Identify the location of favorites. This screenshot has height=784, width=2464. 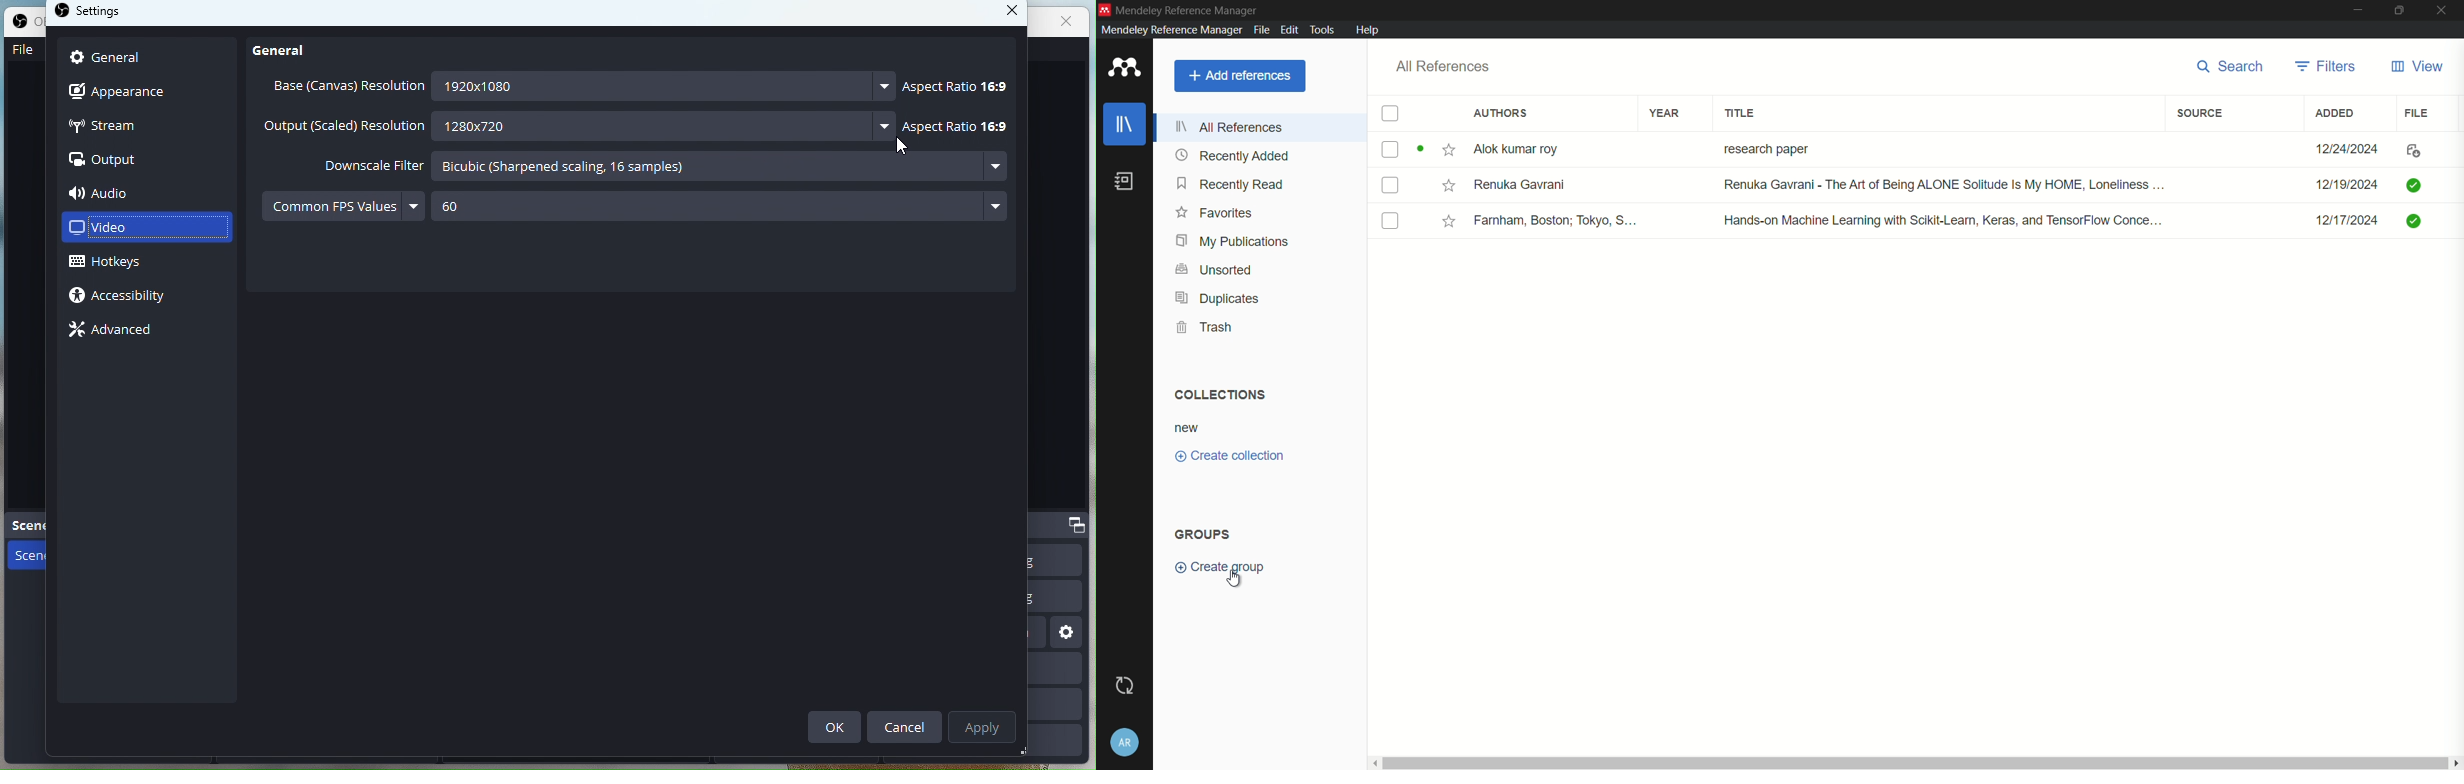
(1215, 213).